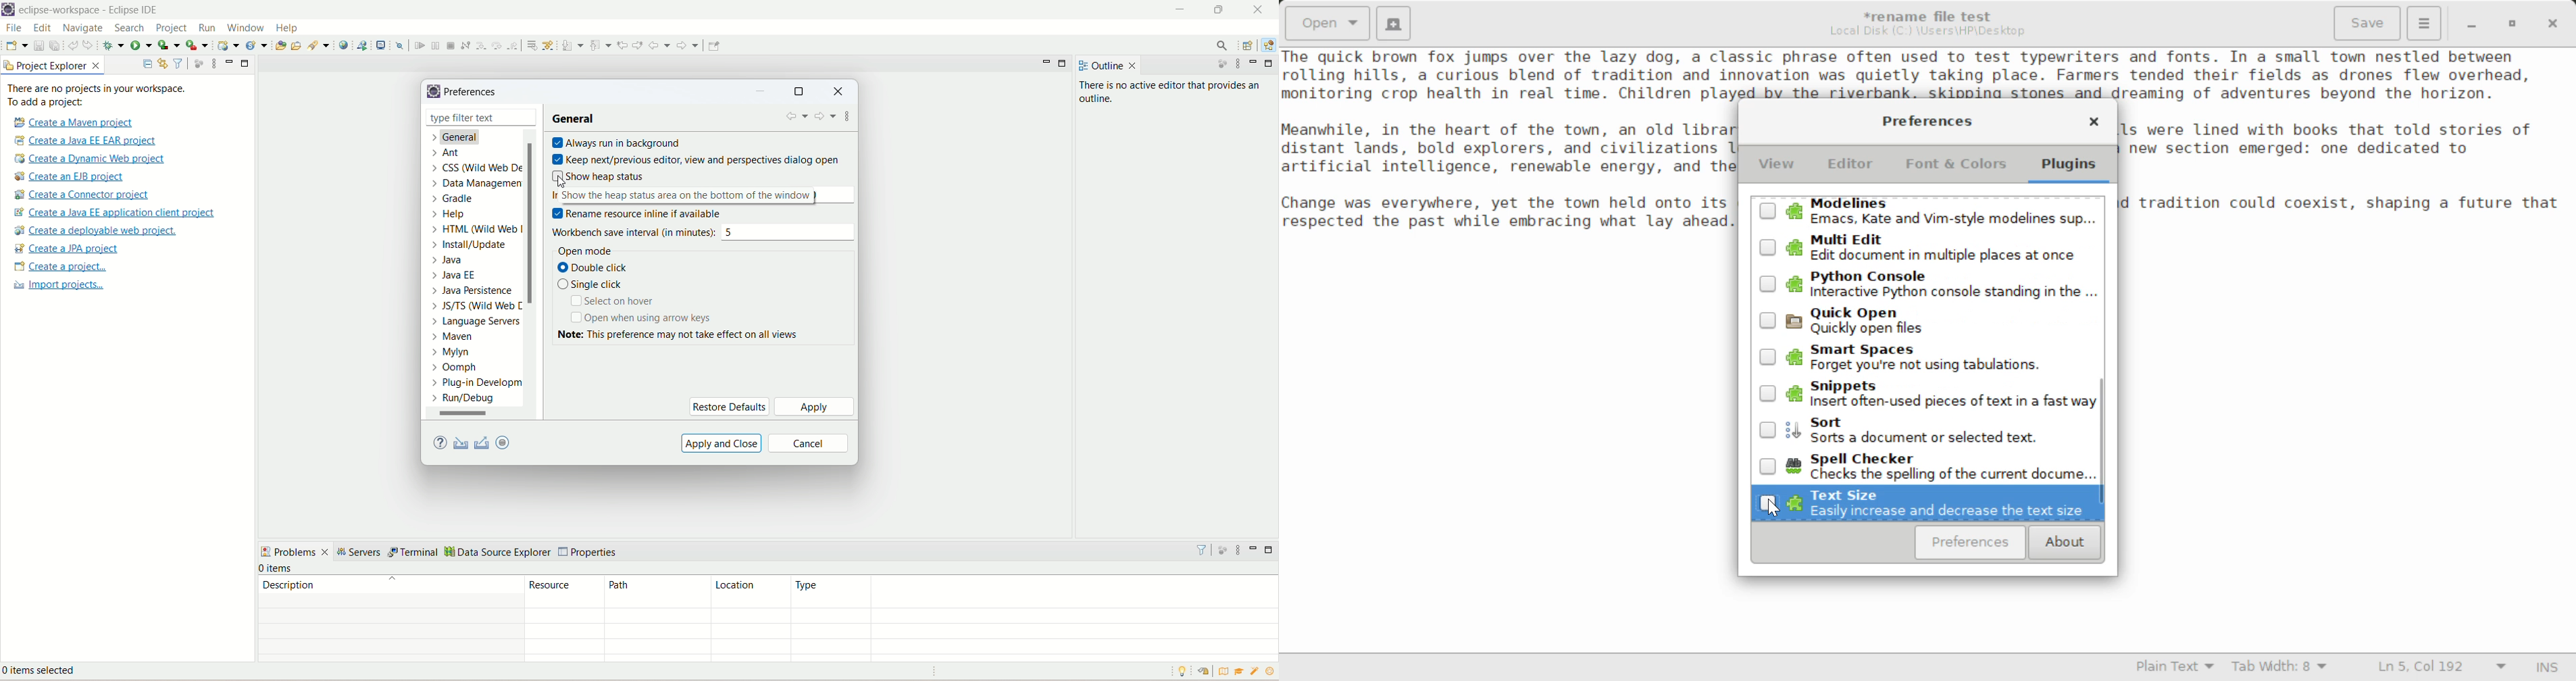 The image size is (2576, 700). Describe the element at coordinates (1926, 213) in the screenshot. I see `Modelines Plugin Unselected` at that location.